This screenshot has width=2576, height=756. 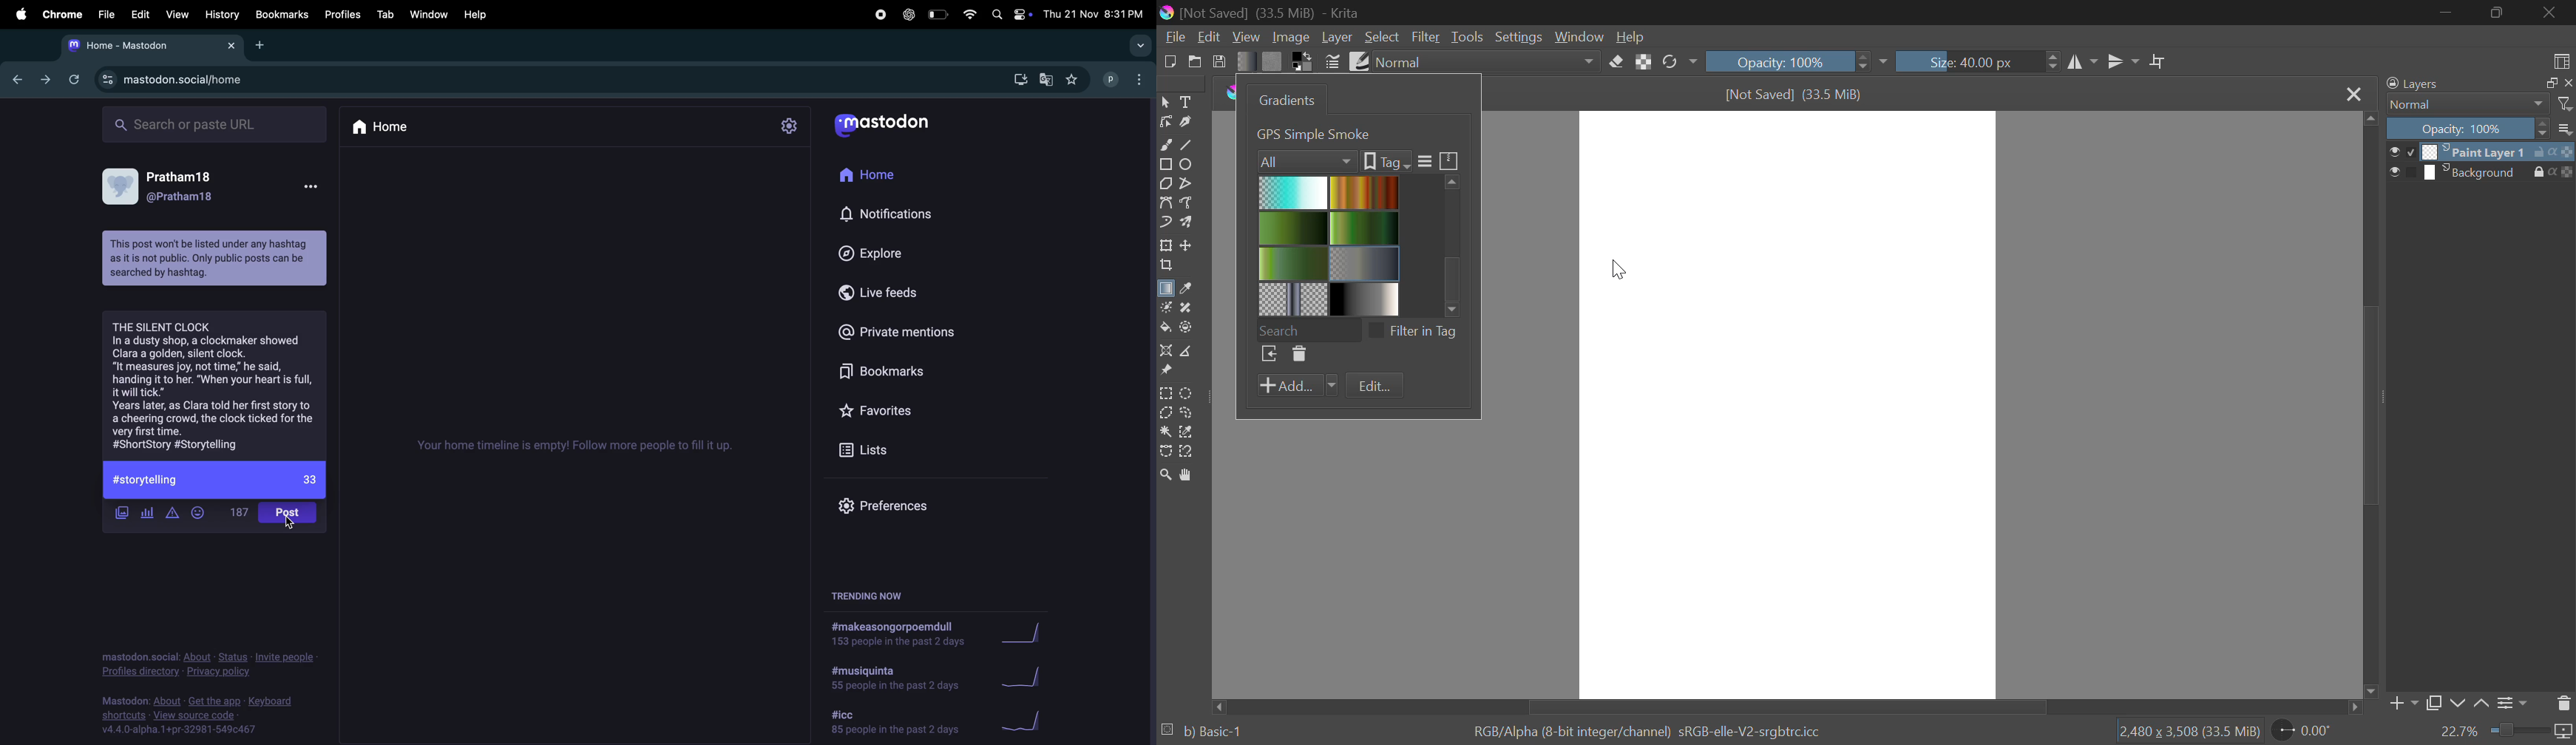 I want to click on Edit, so click(x=140, y=12).